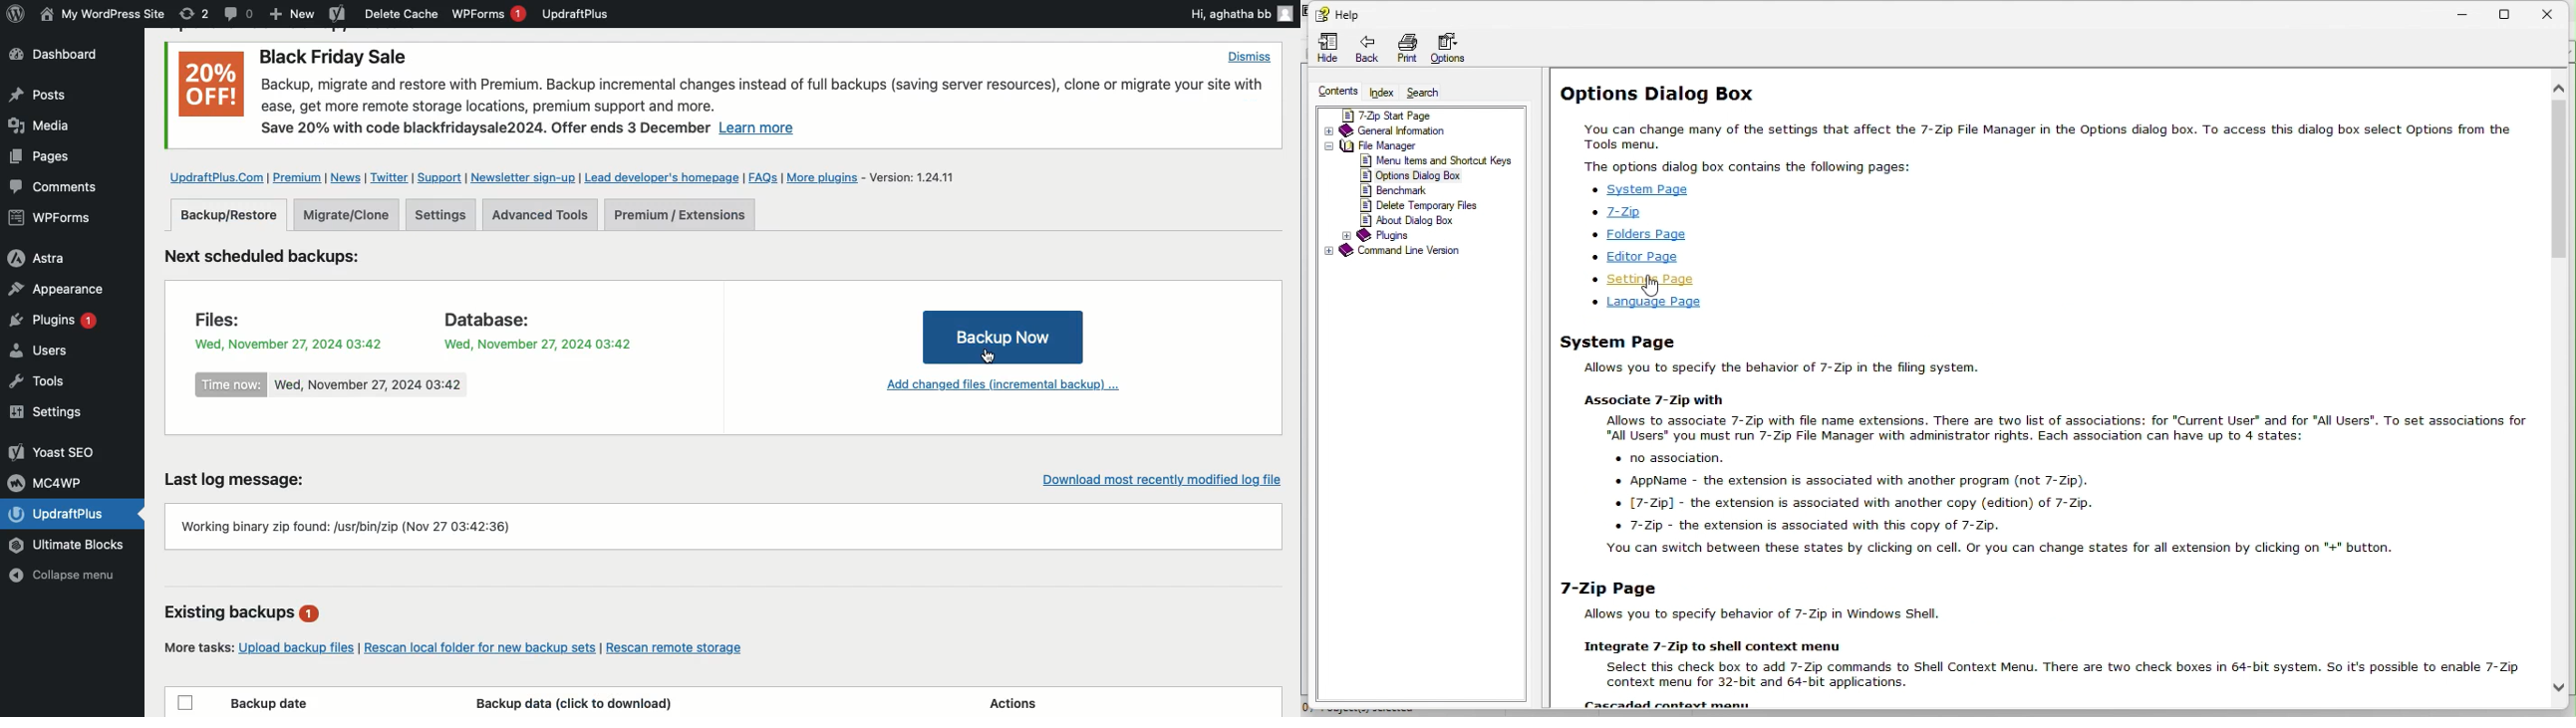 This screenshot has width=2576, height=728. What do you see at coordinates (685, 646) in the screenshot?
I see `Rescan remote storage` at bounding box center [685, 646].